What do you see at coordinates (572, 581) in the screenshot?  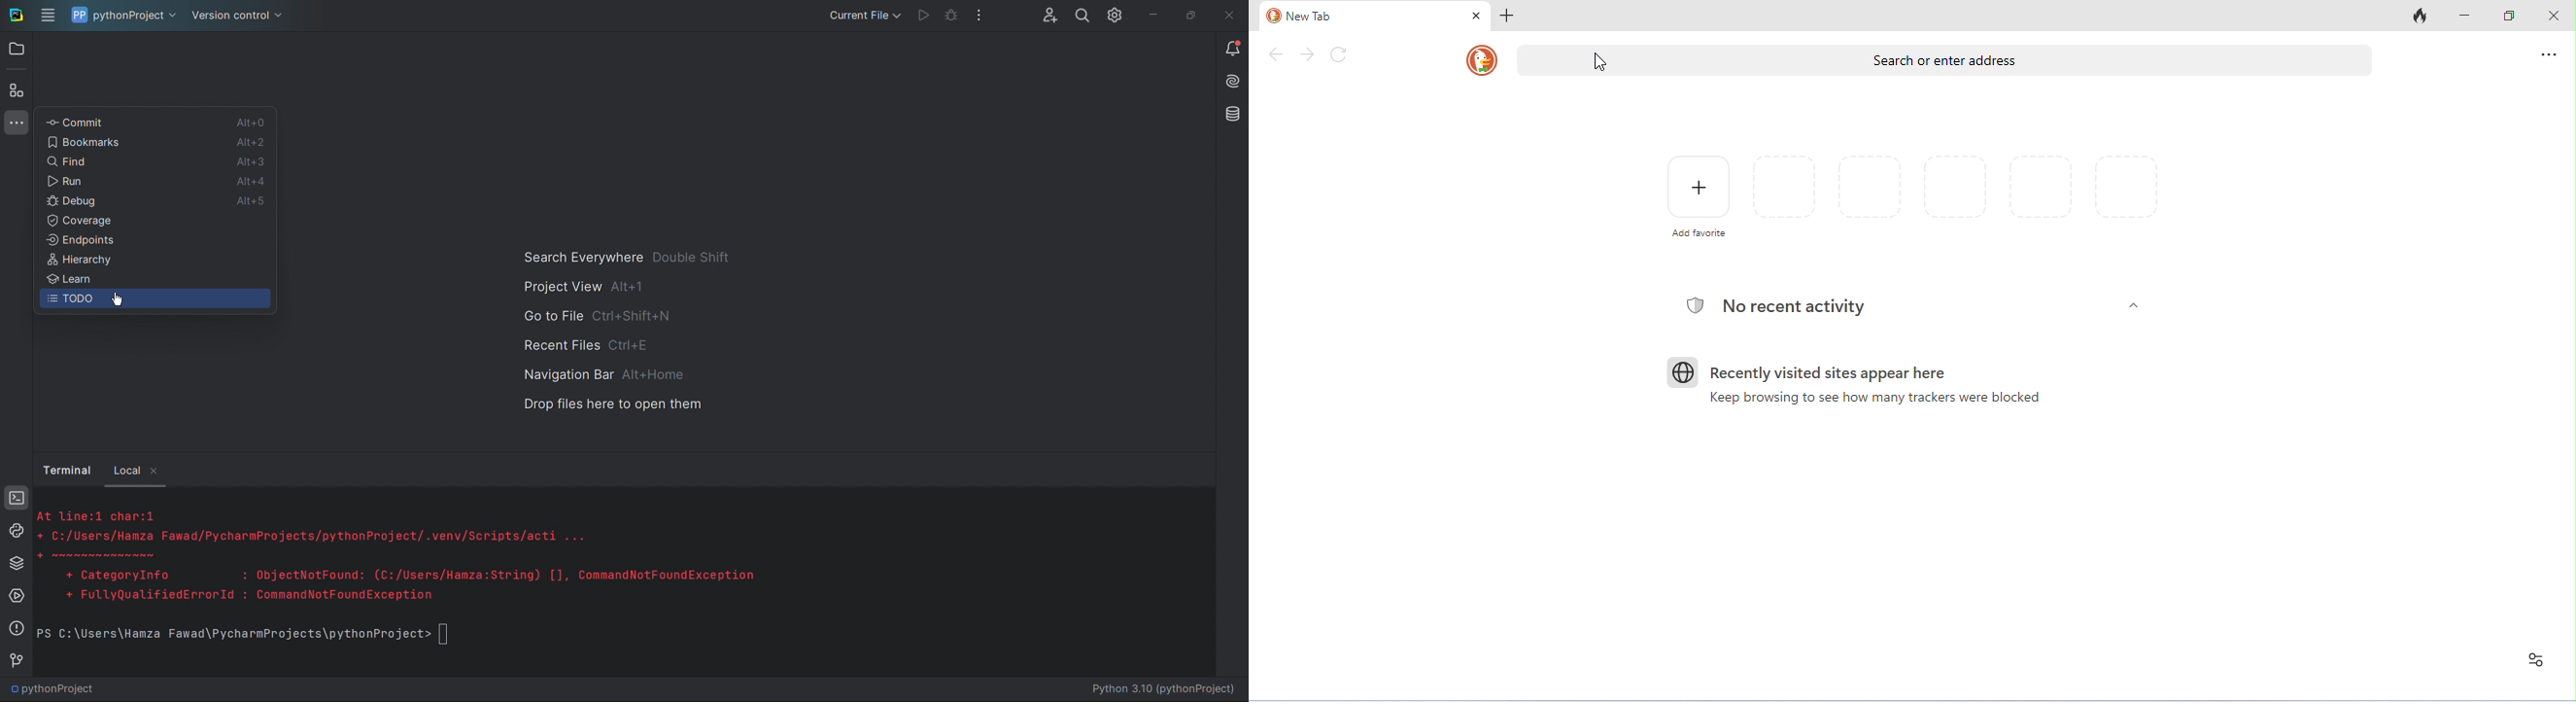 I see `At line:1 char:1 +C:/Users/Hanza Fawad/PycharnProjects/python Project/.venv/Scripts/acti... + CategoryInfo : ObjectNotFound: (C:/Users/Hanza: String) [], ConnandNotFoundException + FullyQualifiedErrorId: Command NotFoundException PS C:\Users\Hamza Fawad\Pychar Projects\pythonProject>` at bounding box center [572, 581].